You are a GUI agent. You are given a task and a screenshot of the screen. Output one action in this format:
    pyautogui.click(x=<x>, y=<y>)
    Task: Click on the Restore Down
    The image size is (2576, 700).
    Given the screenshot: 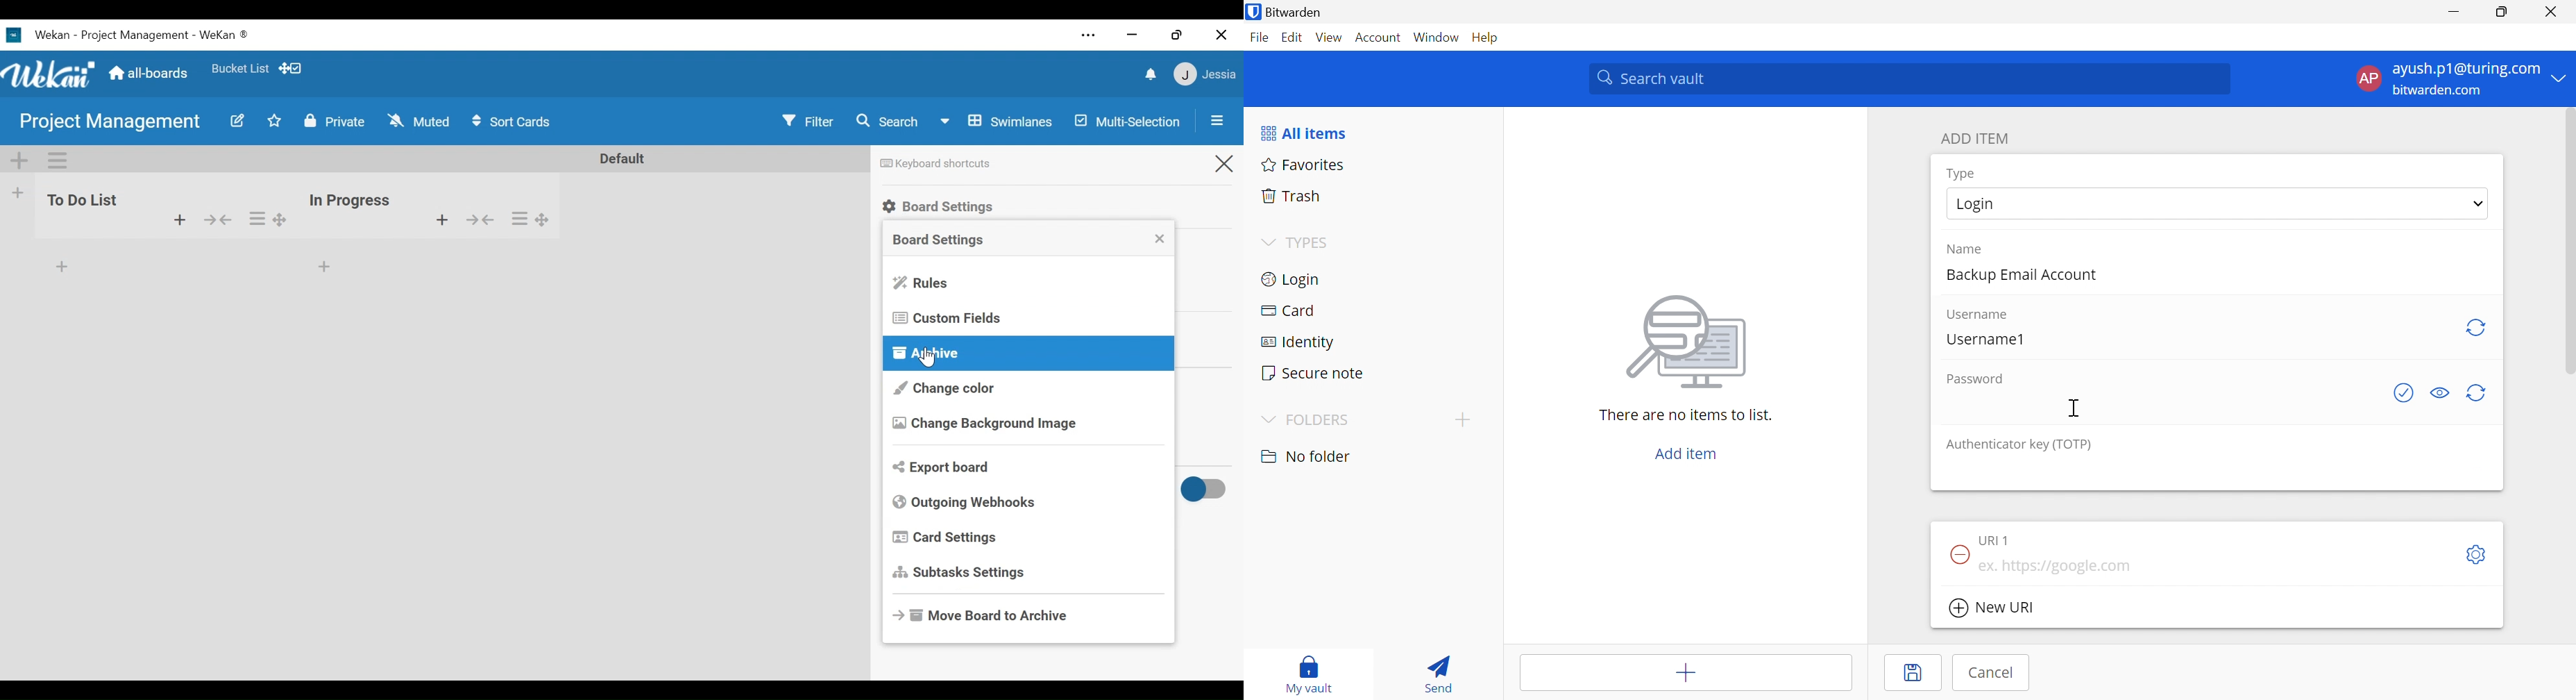 What is the action you would take?
    pyautogui.click(x=2501, y=10)
    